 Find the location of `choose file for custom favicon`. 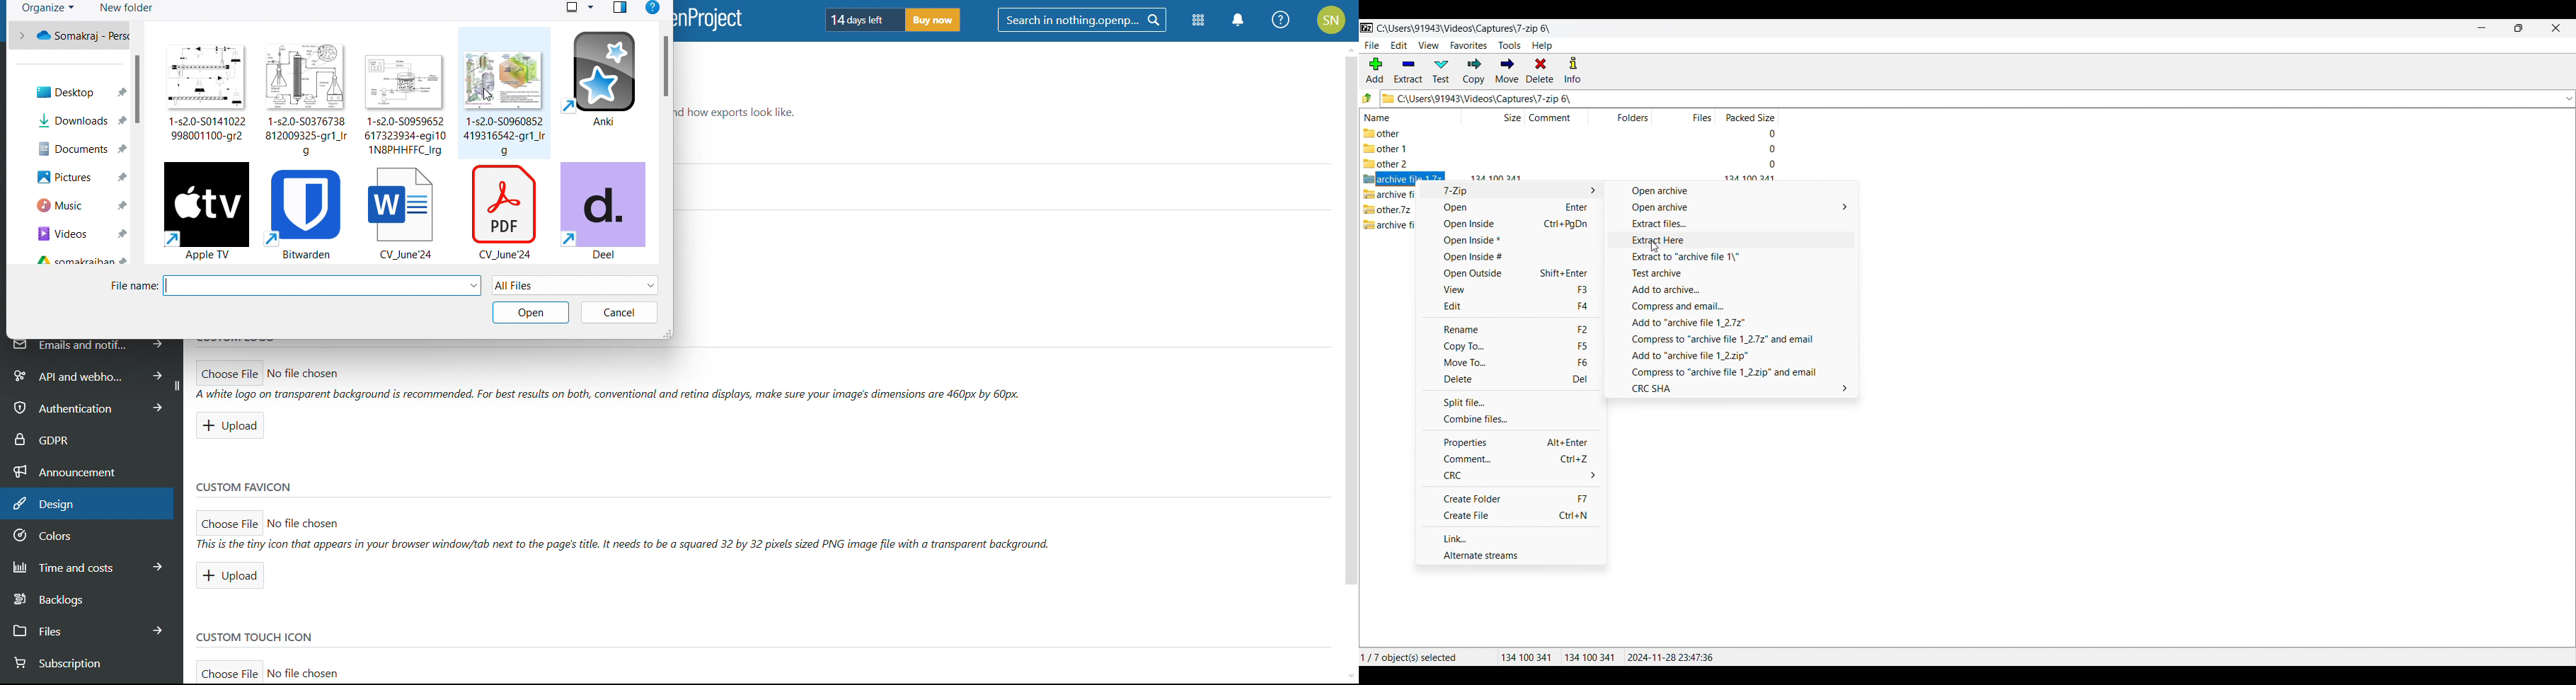

choose file for custom favicon is located at coordinates (228, 522).